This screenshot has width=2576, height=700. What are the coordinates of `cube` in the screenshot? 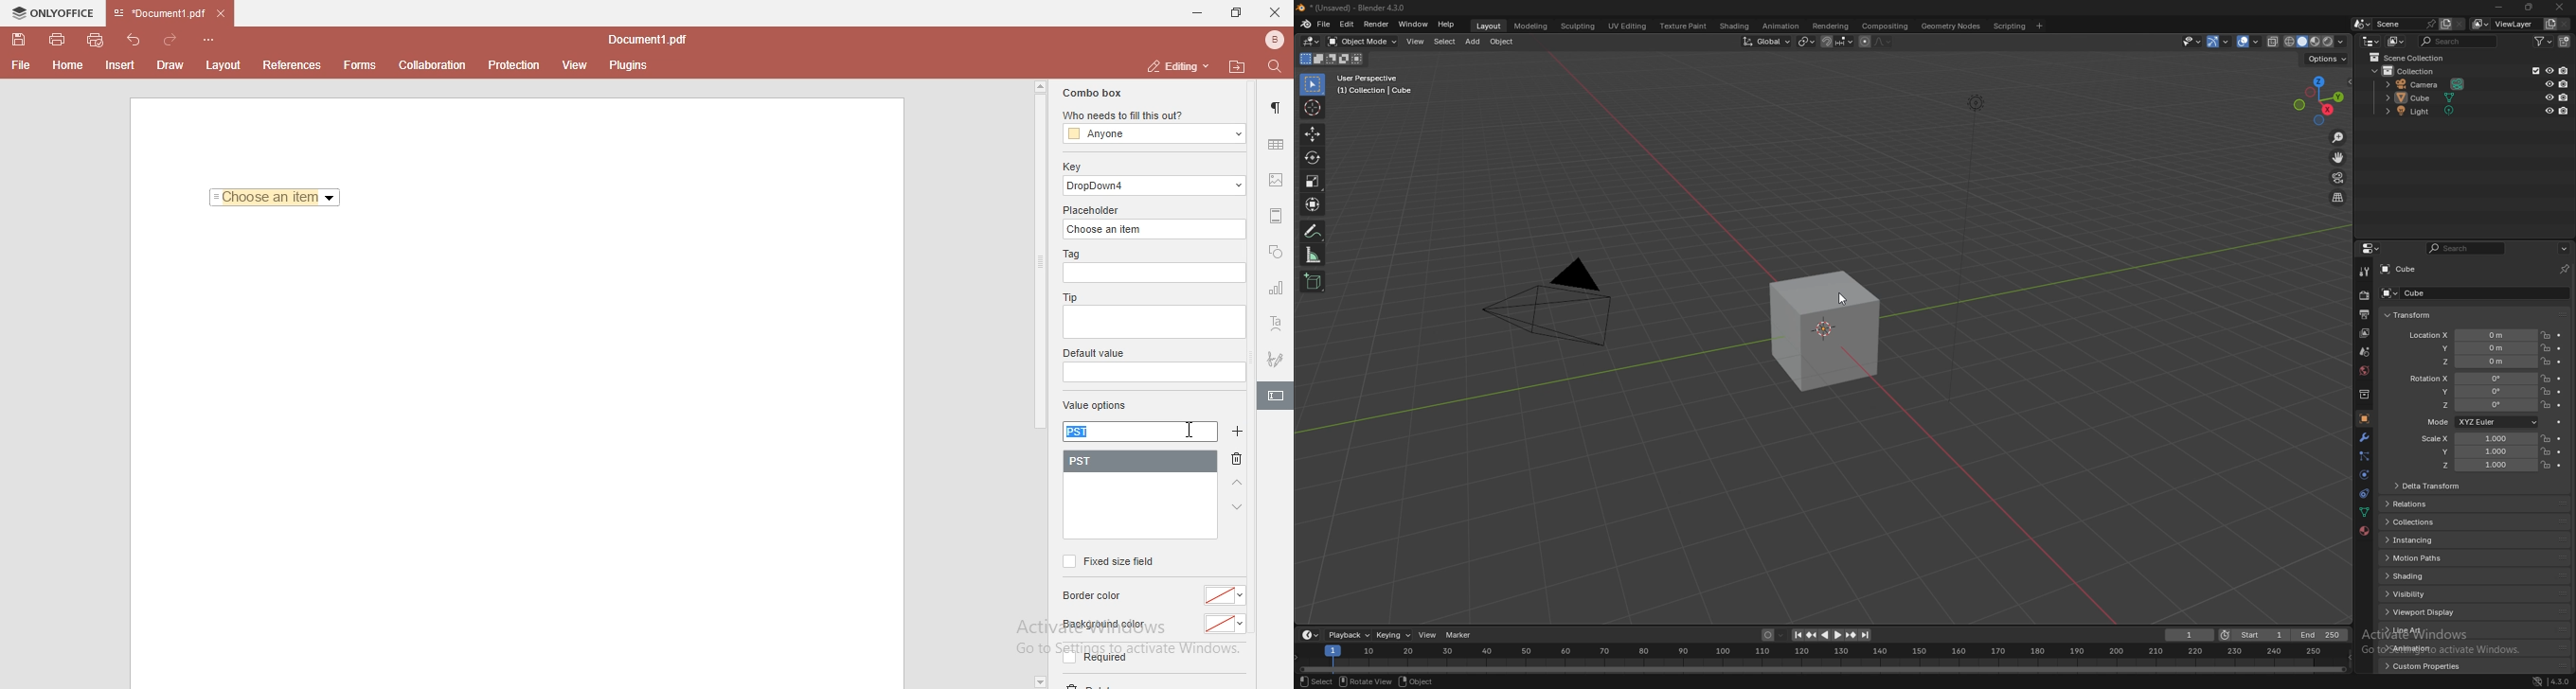 It's located at (2426, 97).